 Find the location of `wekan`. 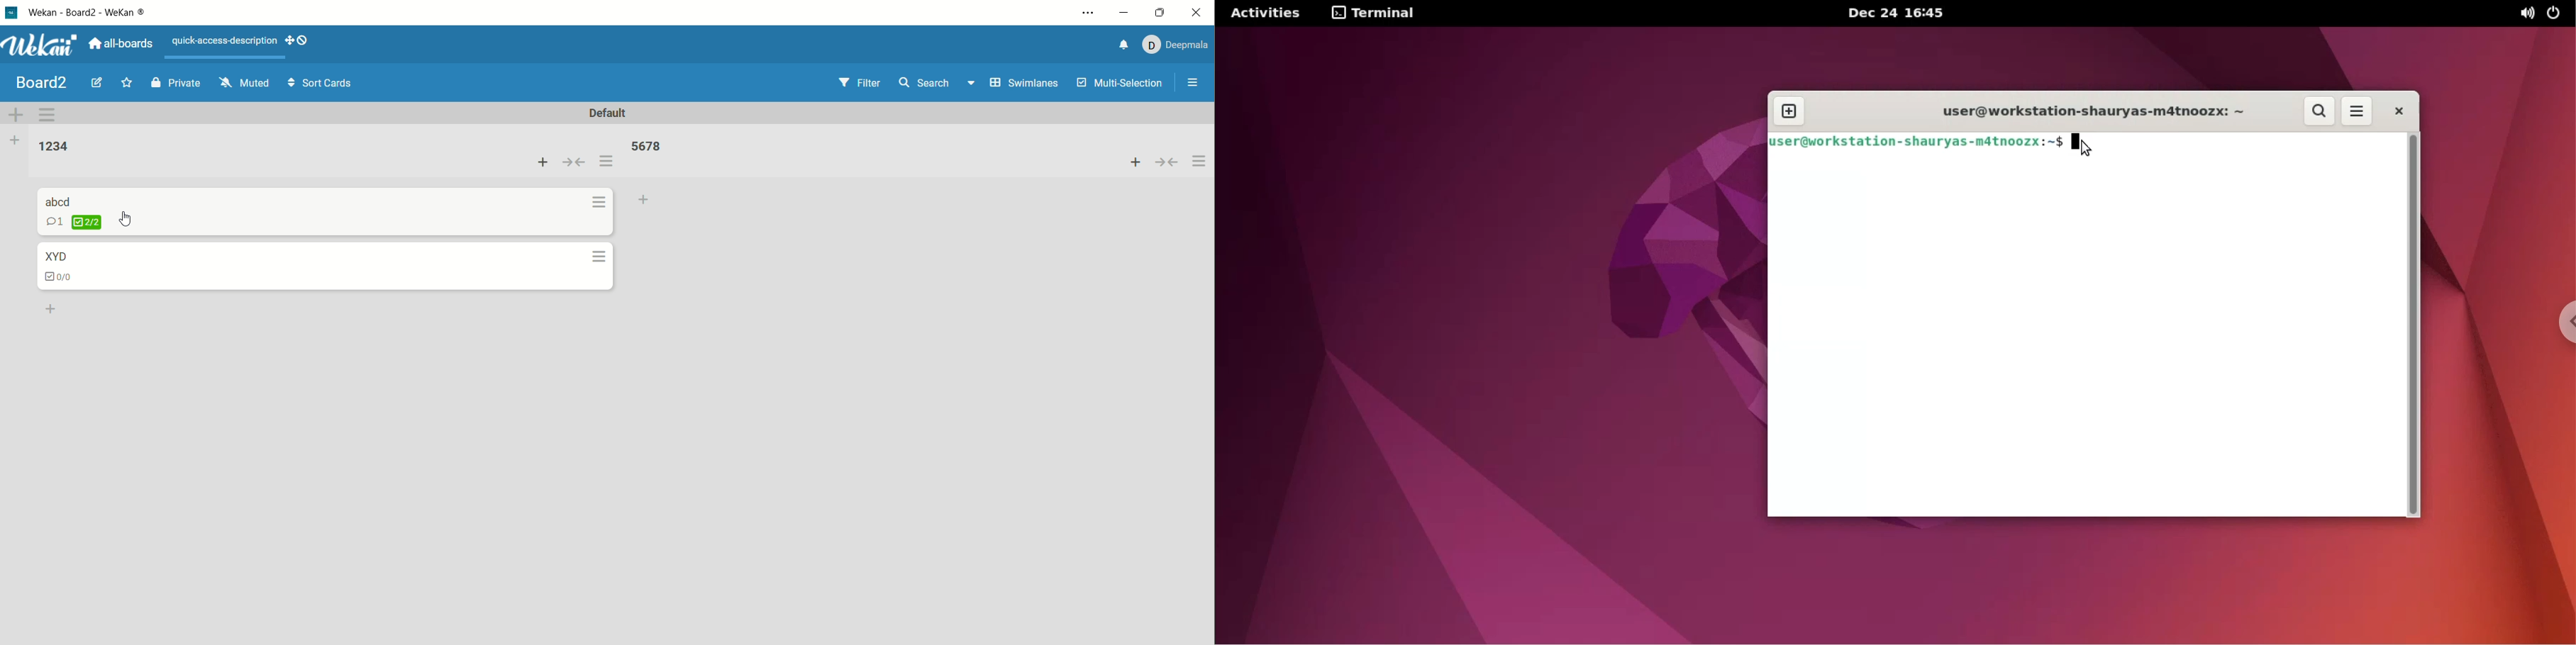

wekan is located at coordinates (42, 45).